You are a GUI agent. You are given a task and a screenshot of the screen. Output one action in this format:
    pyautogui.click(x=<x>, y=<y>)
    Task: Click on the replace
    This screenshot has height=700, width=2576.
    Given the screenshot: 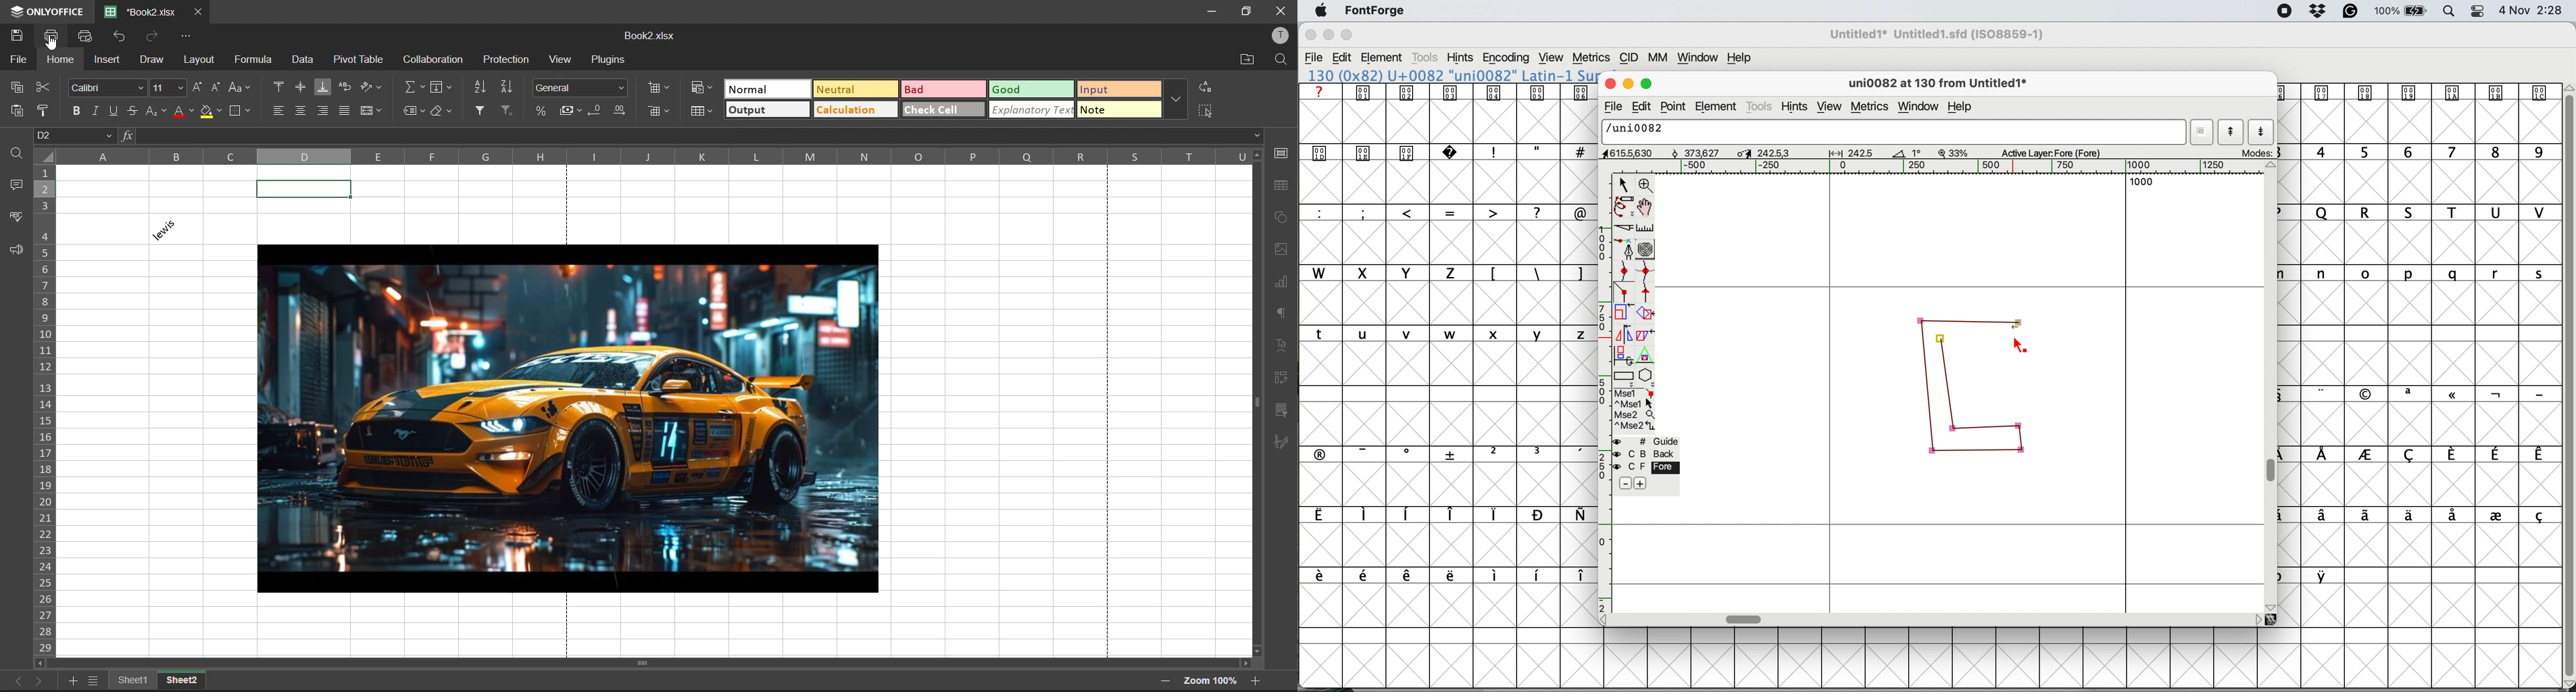 What is the action you would take?
    pyautogui.click(x=1207, y=87)
    